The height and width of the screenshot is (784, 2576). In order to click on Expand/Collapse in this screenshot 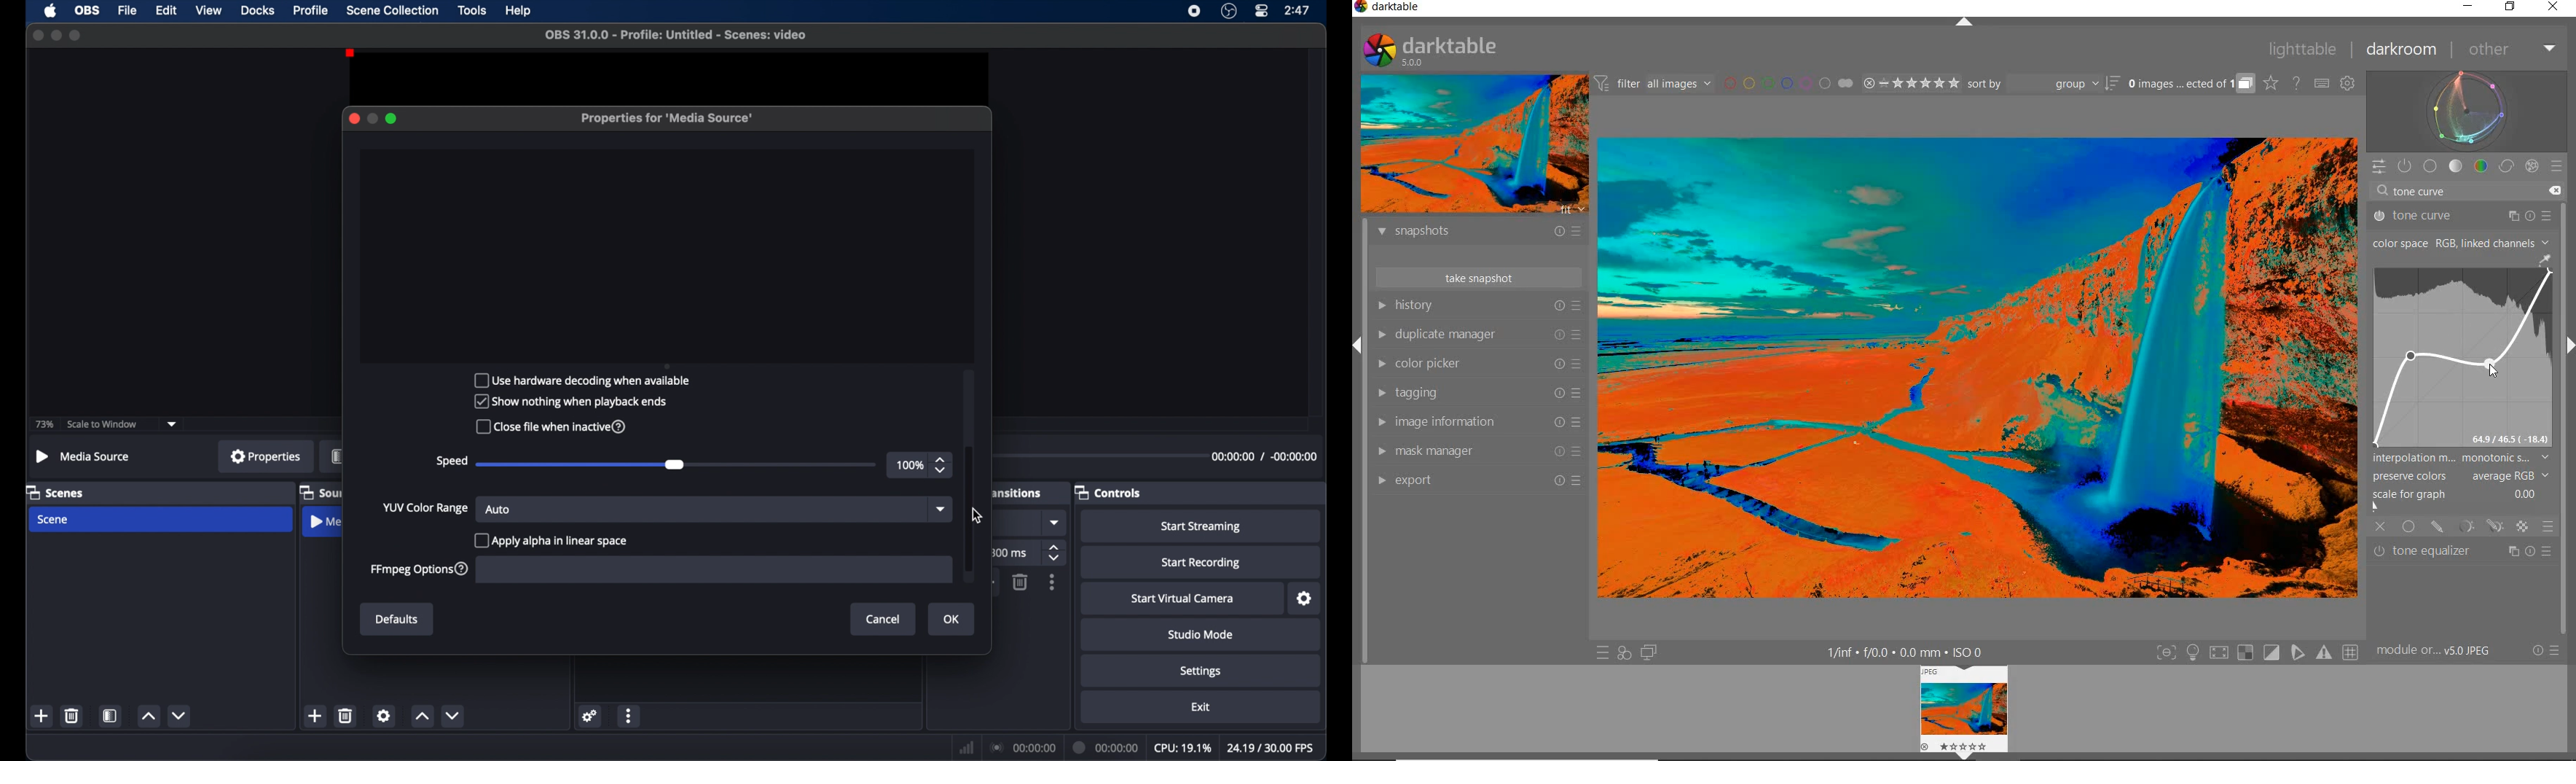, I will do `click(1978, 756)`.